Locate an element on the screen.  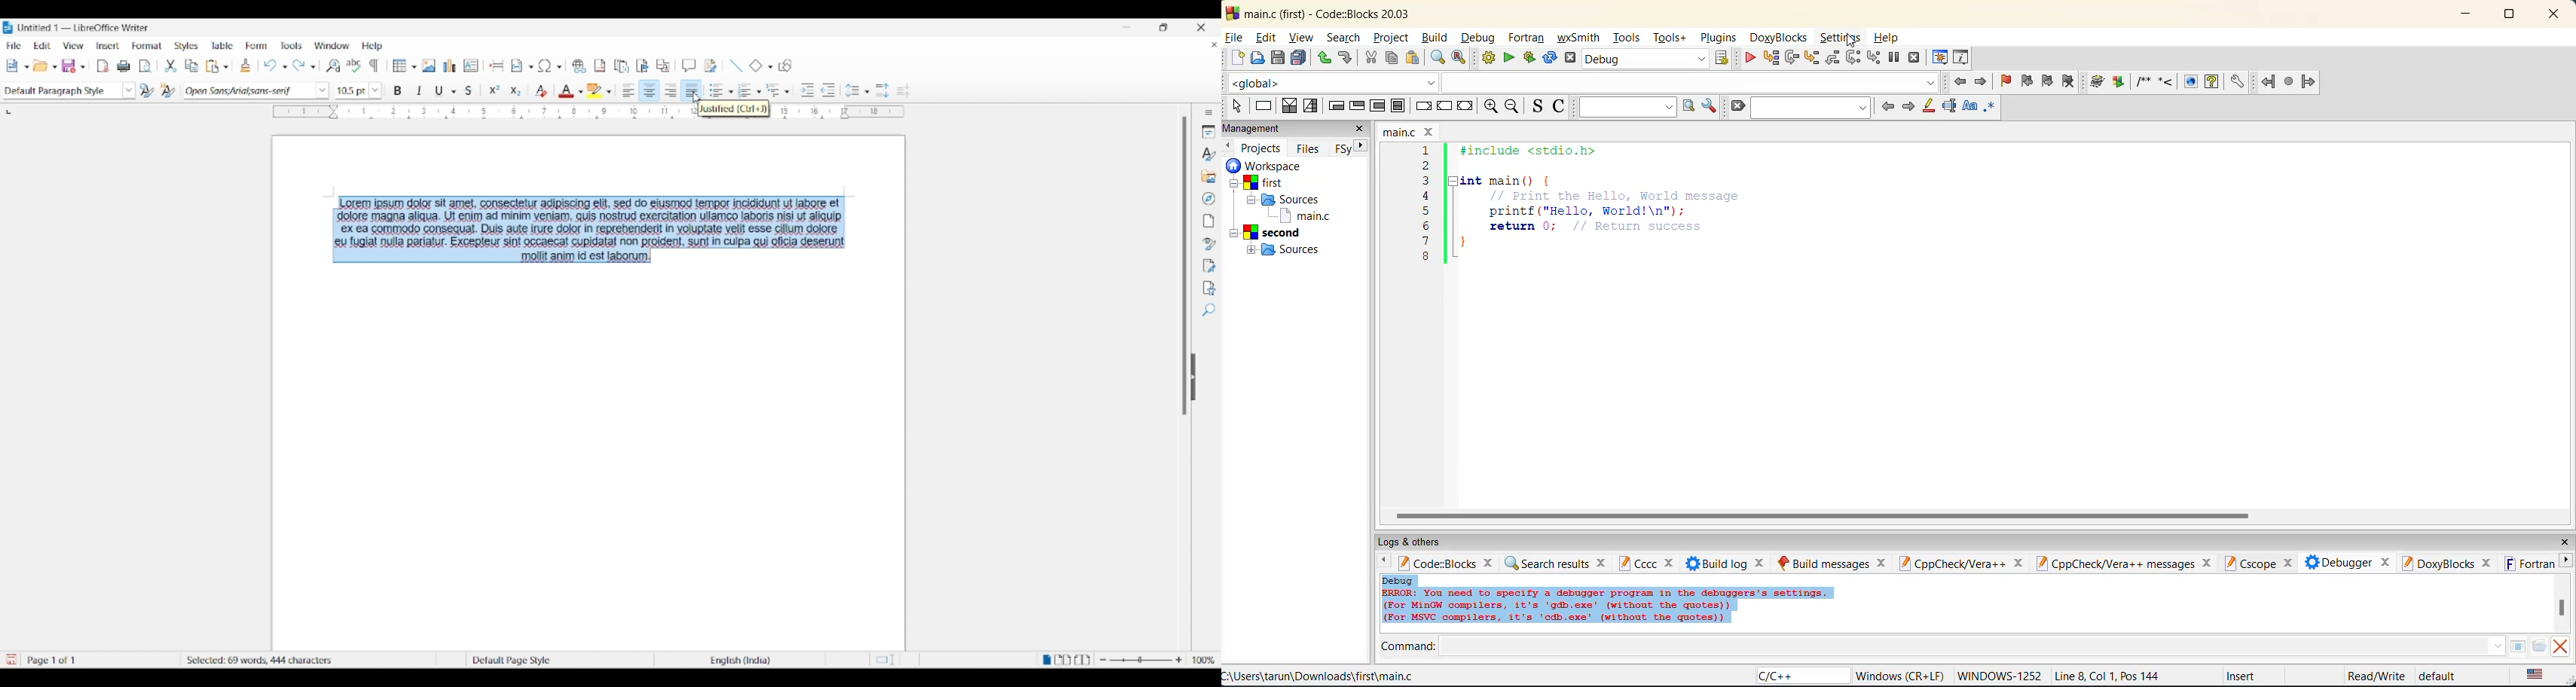
open saved document is located at coordinates (42, 66).